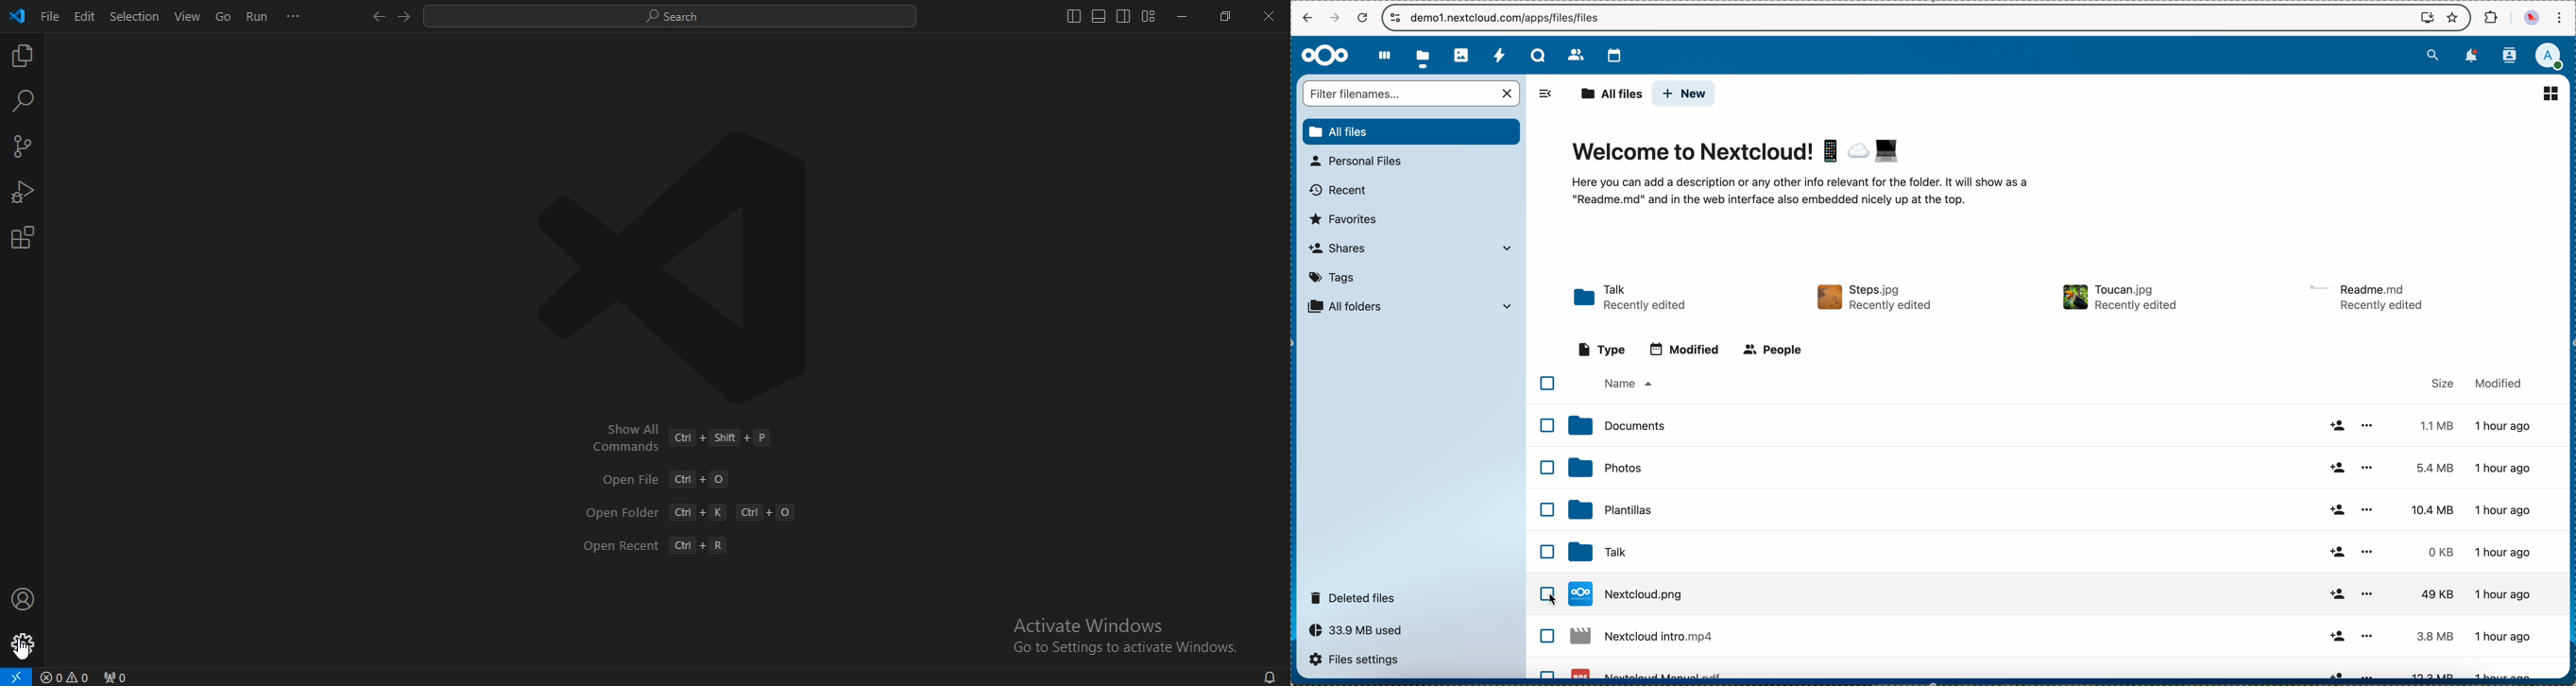 The height and width of the screenshot is (700, 2576). What do you see at coordinates (1685, 350) in the screenshot?
I see `modified` at bounding box center [1685, 350].